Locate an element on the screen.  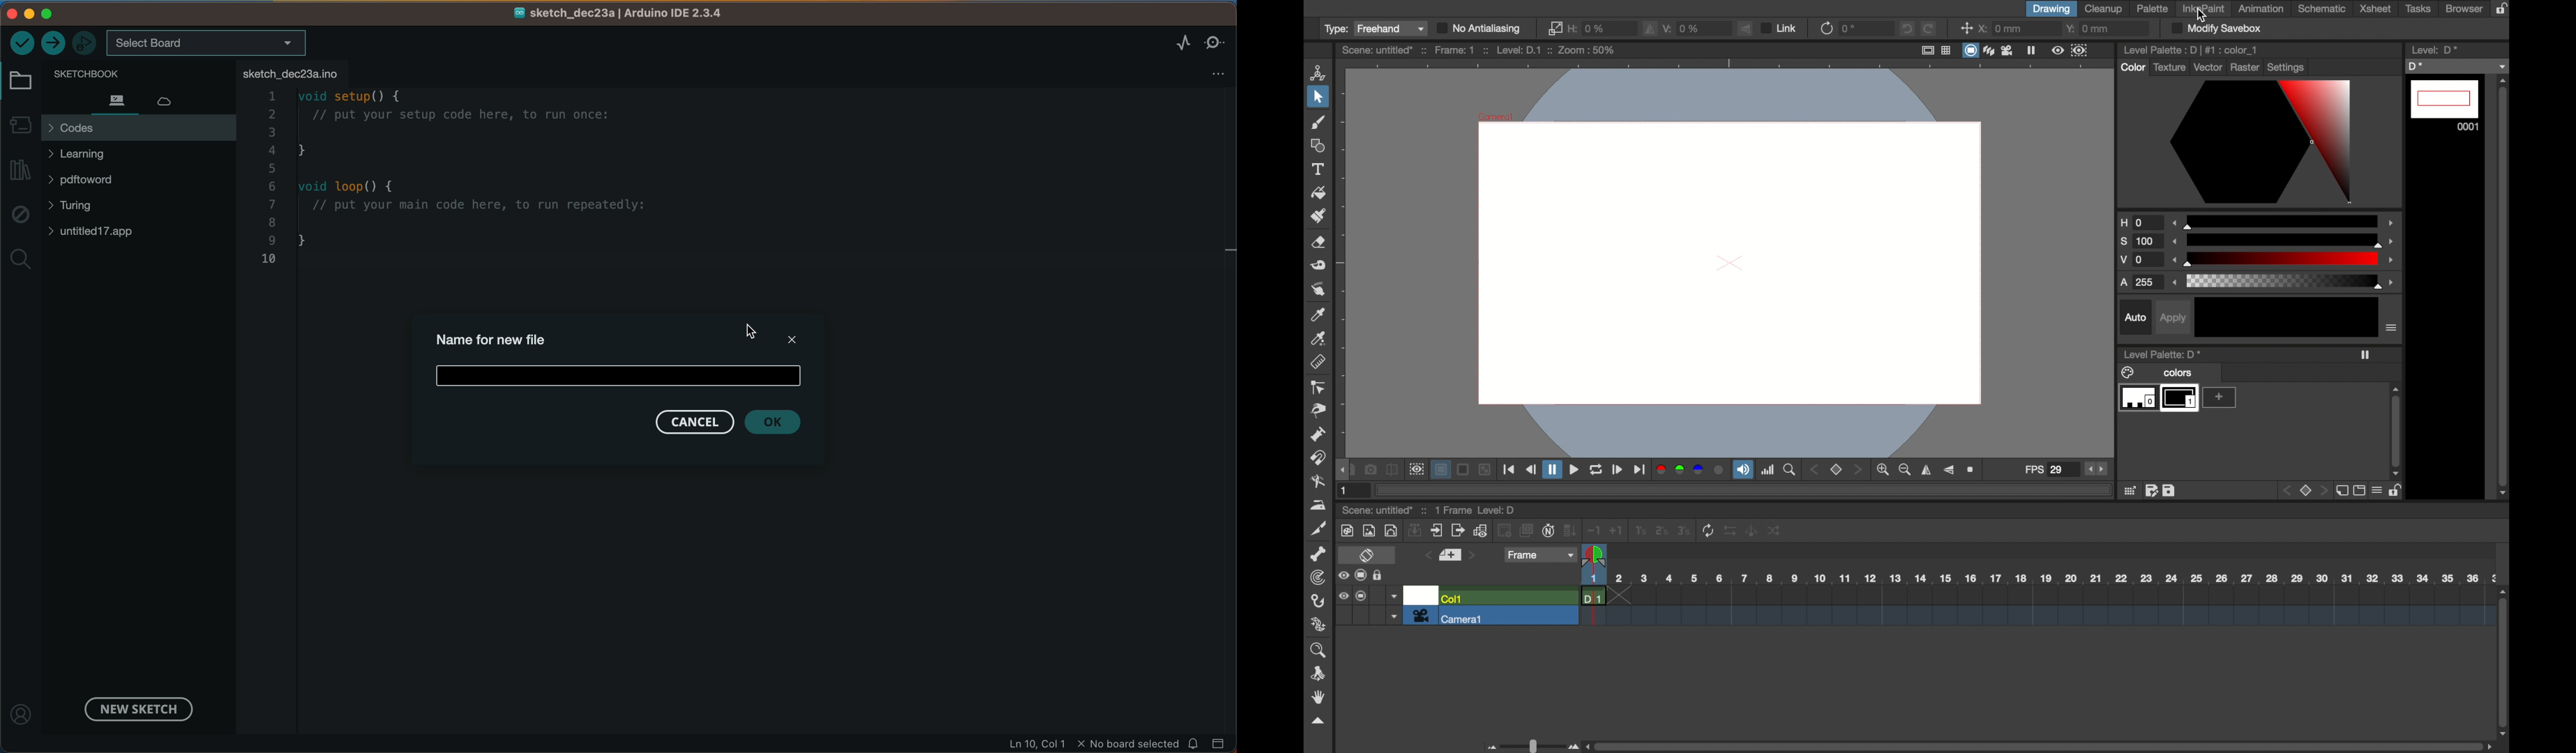
scene: untitle* :: Frame: 1 :: Level: D.1 :: Zoom: 50% is located at coordinates (1477, 50).